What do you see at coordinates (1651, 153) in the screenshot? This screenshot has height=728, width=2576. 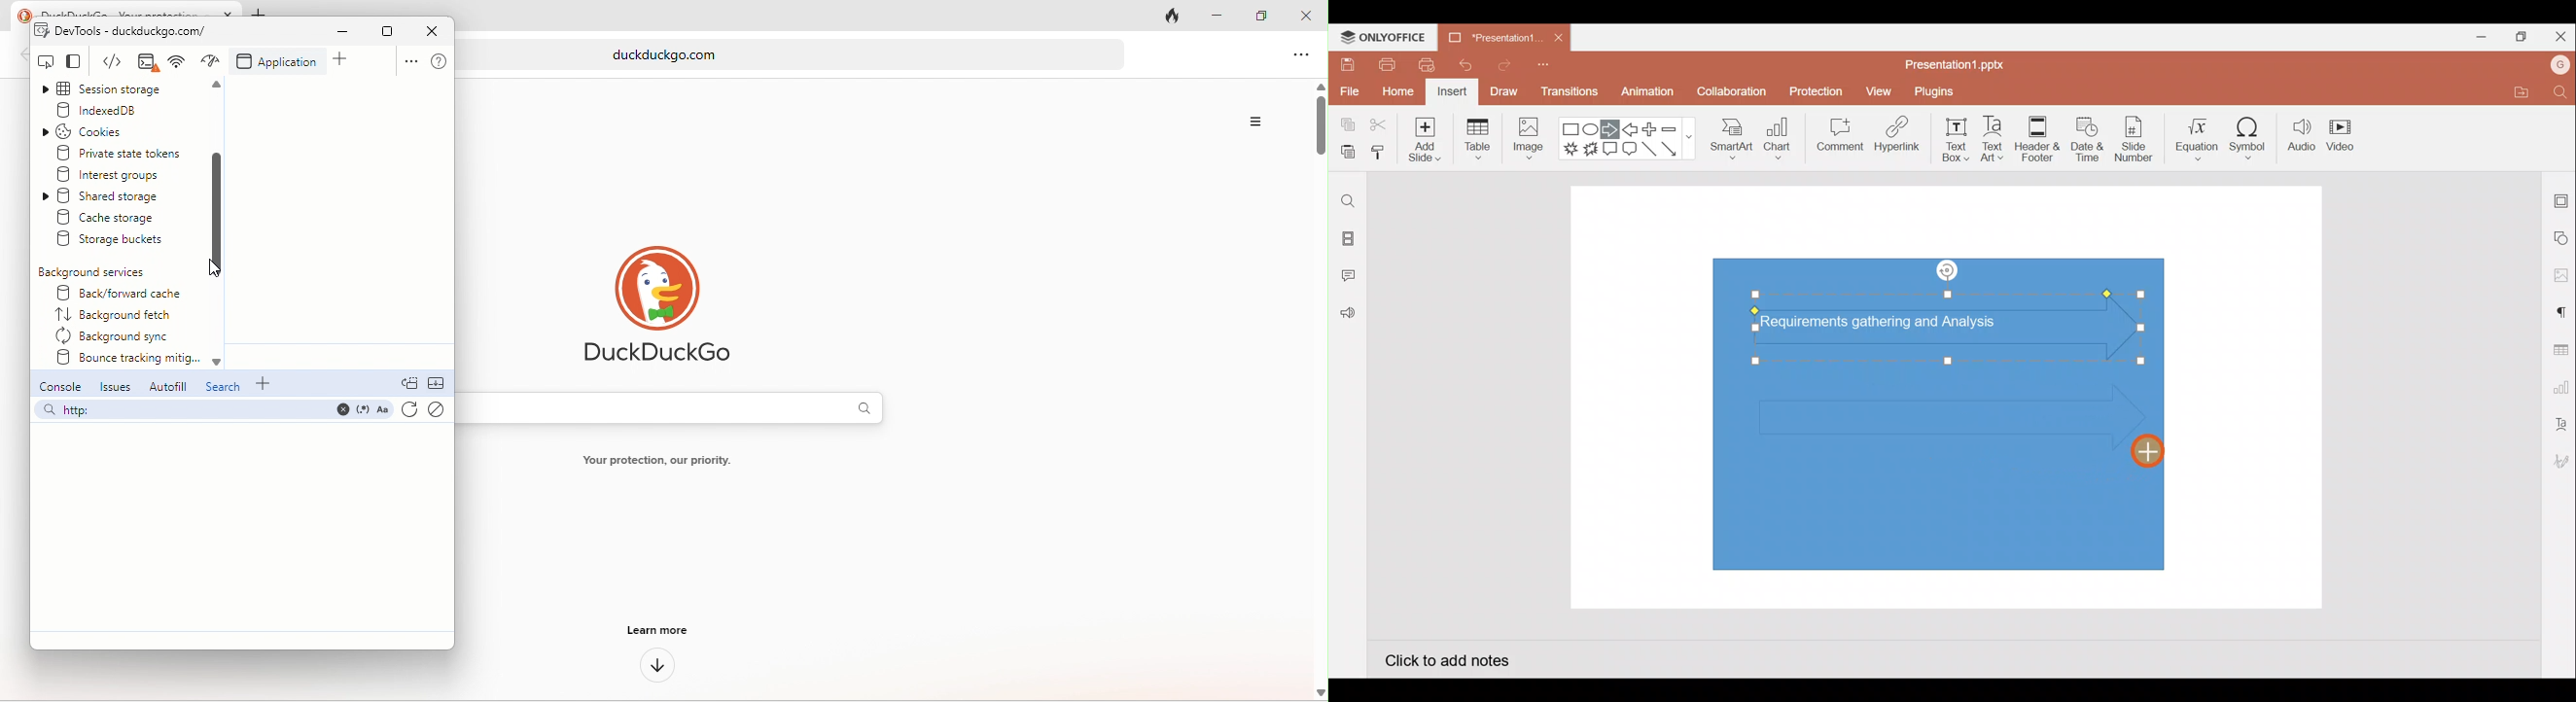 I see `Line` at bounding box center [1651, 153].